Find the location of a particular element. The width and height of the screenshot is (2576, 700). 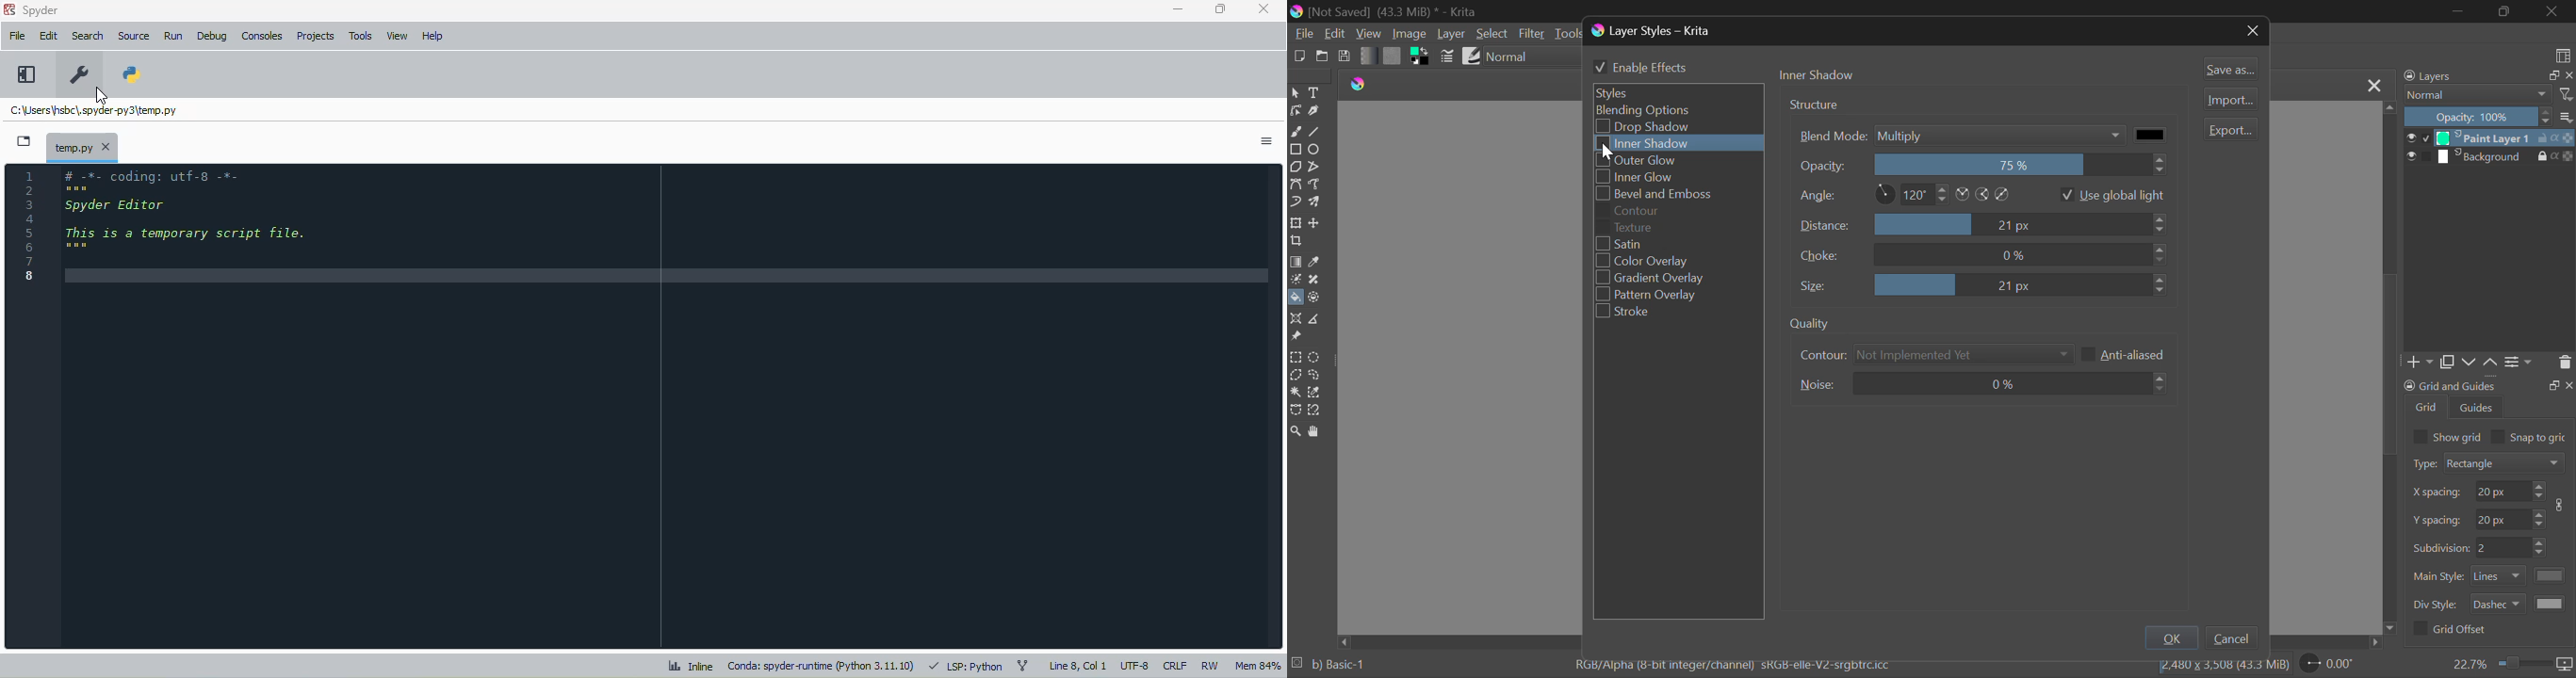

logo is located at coordinates (8, 9).